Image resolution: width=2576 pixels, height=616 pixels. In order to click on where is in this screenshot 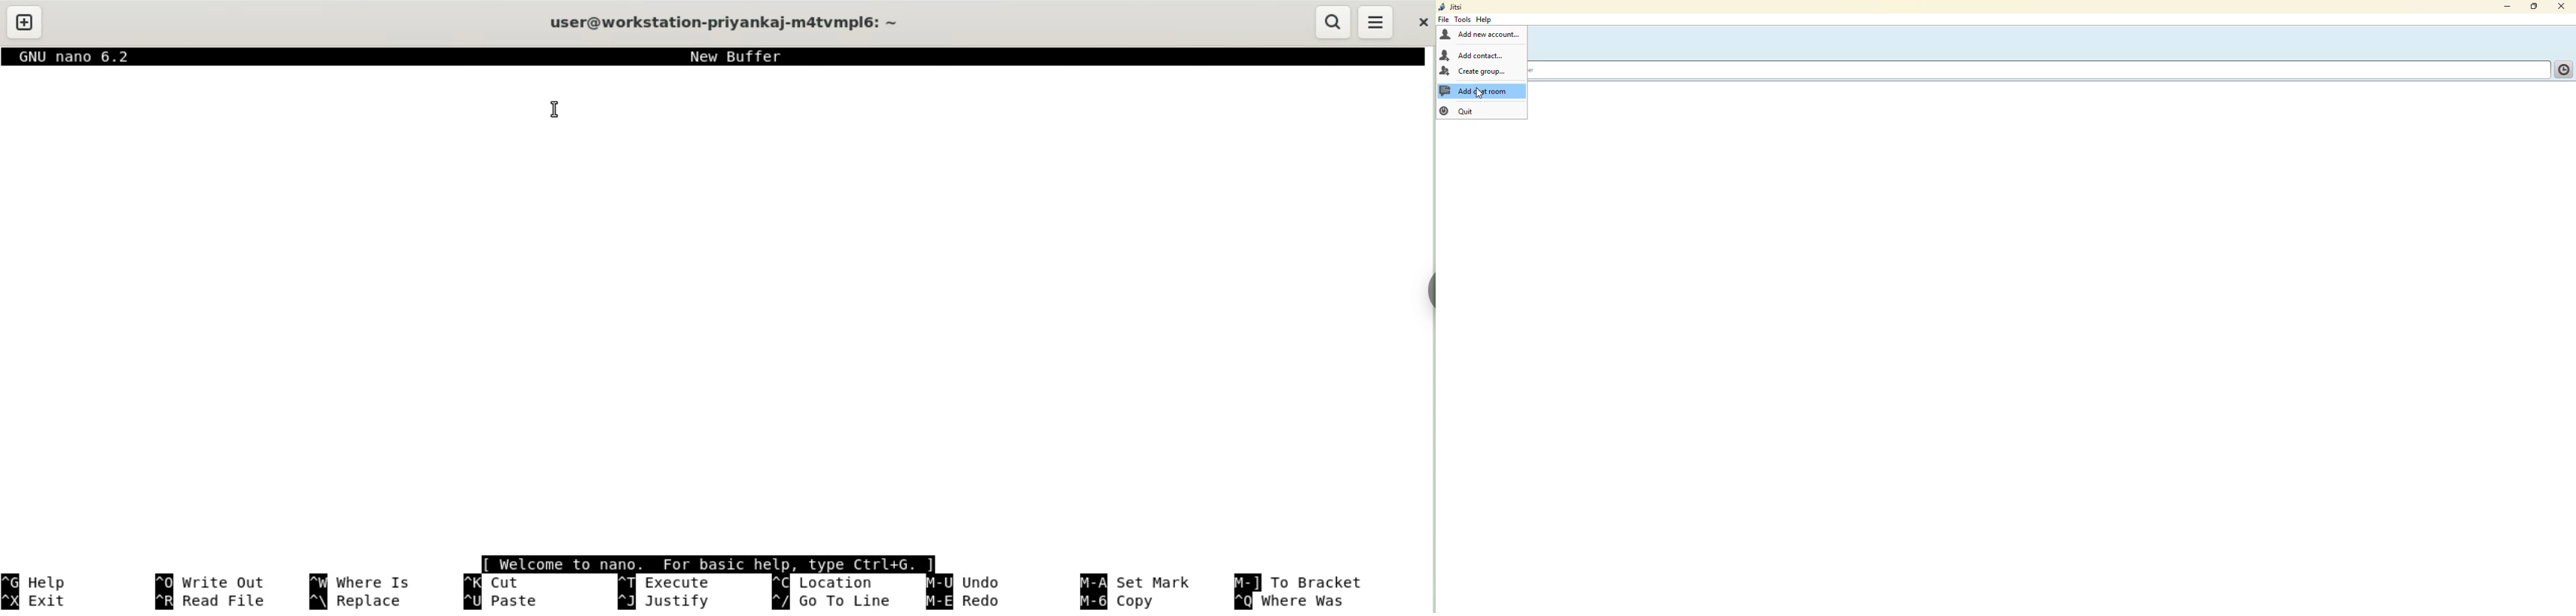, I will do `click(358, 581)`.